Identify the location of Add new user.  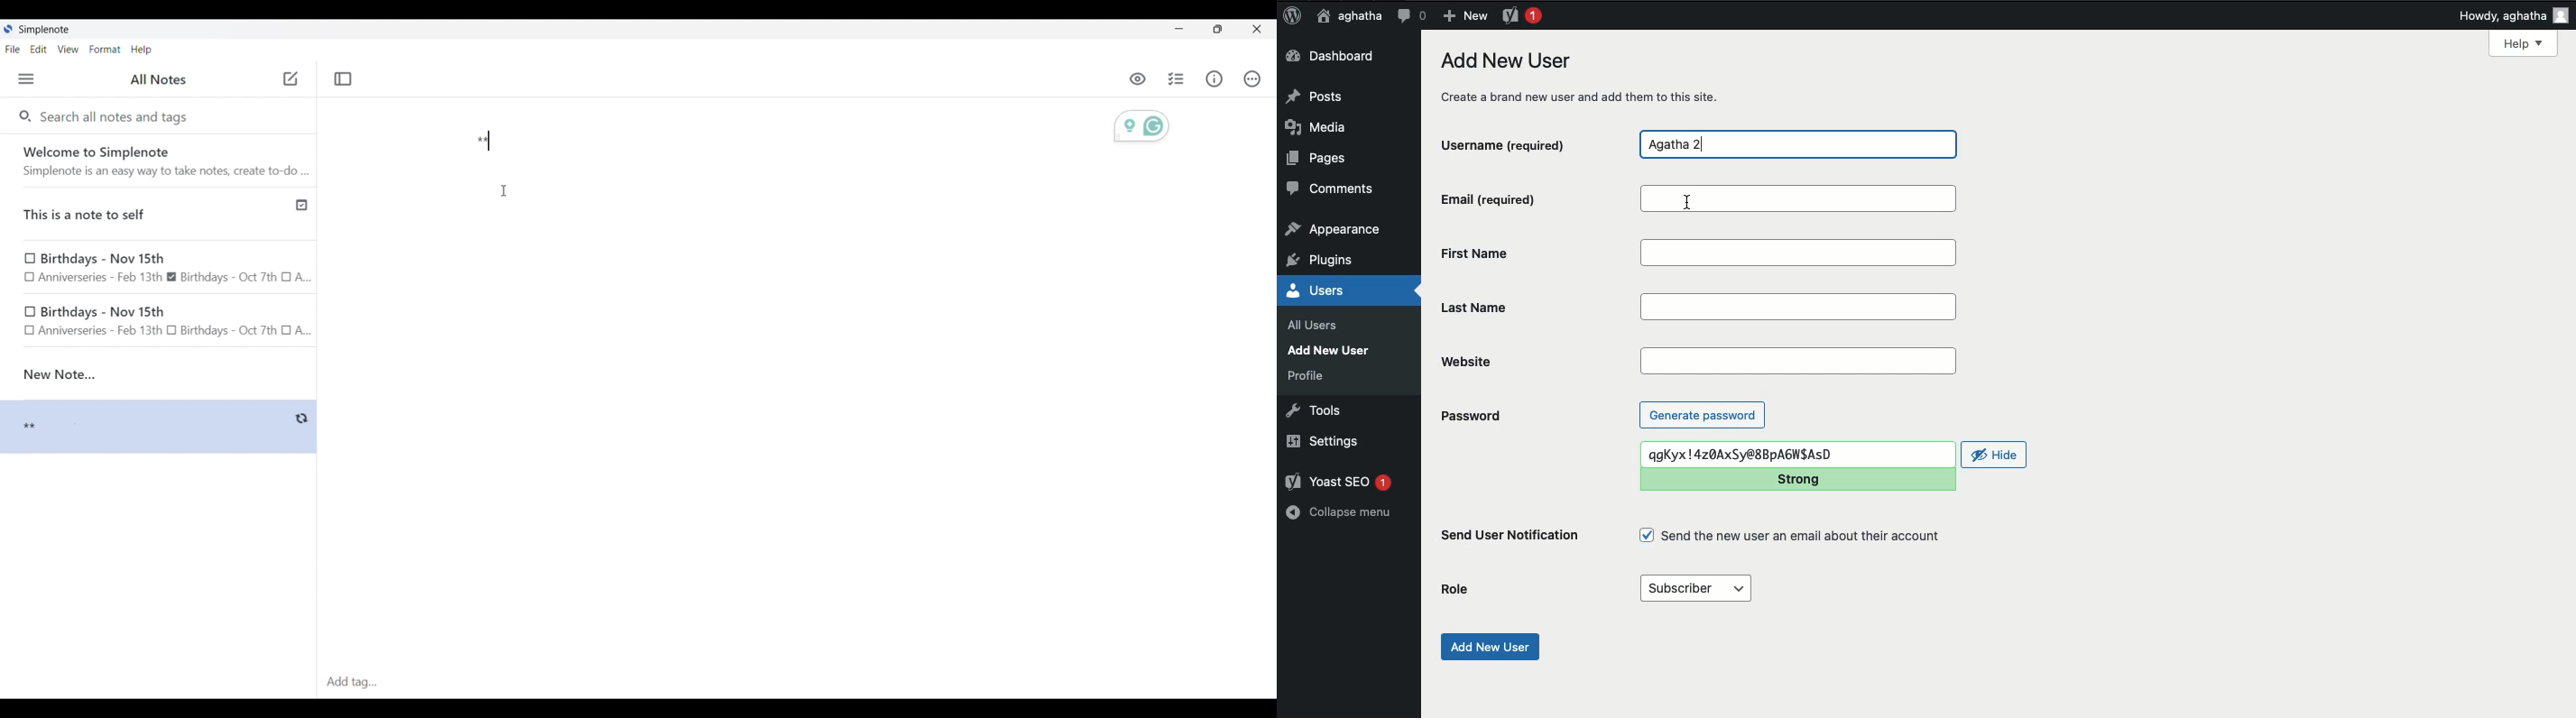
(1488, 647).